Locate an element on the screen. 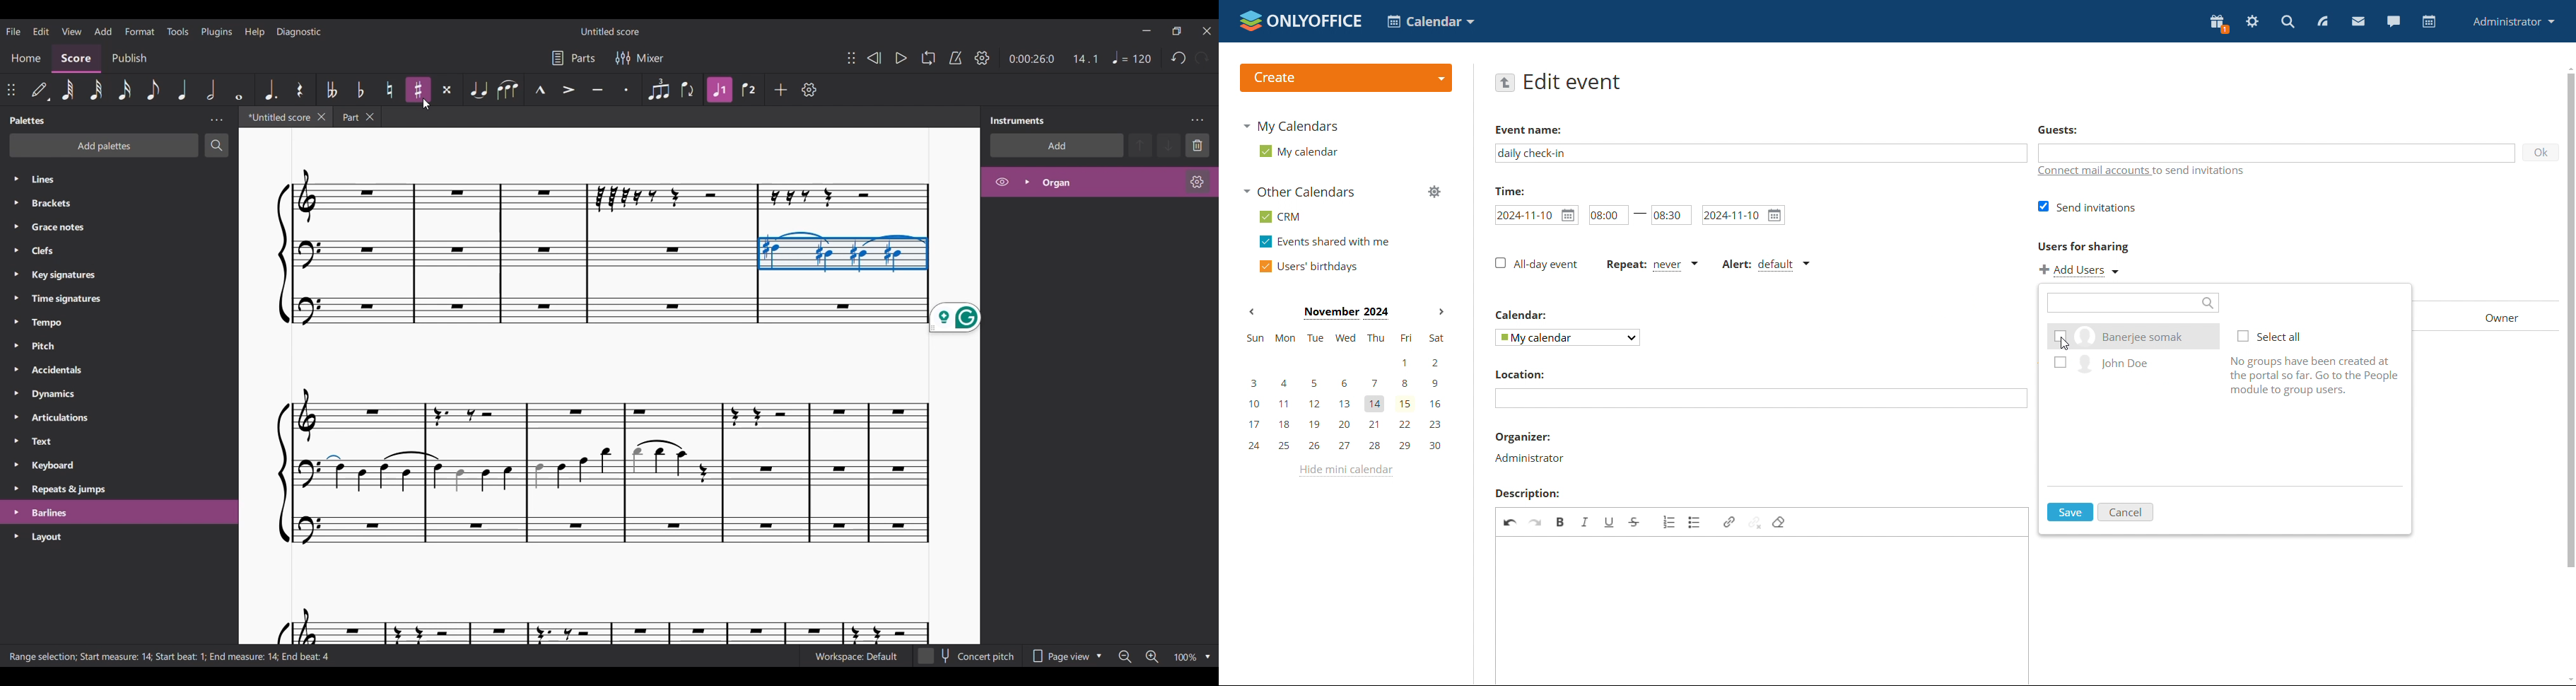 The image size is (2576, 700). Toggle Concert pitch is located at coordinates (968, 656).